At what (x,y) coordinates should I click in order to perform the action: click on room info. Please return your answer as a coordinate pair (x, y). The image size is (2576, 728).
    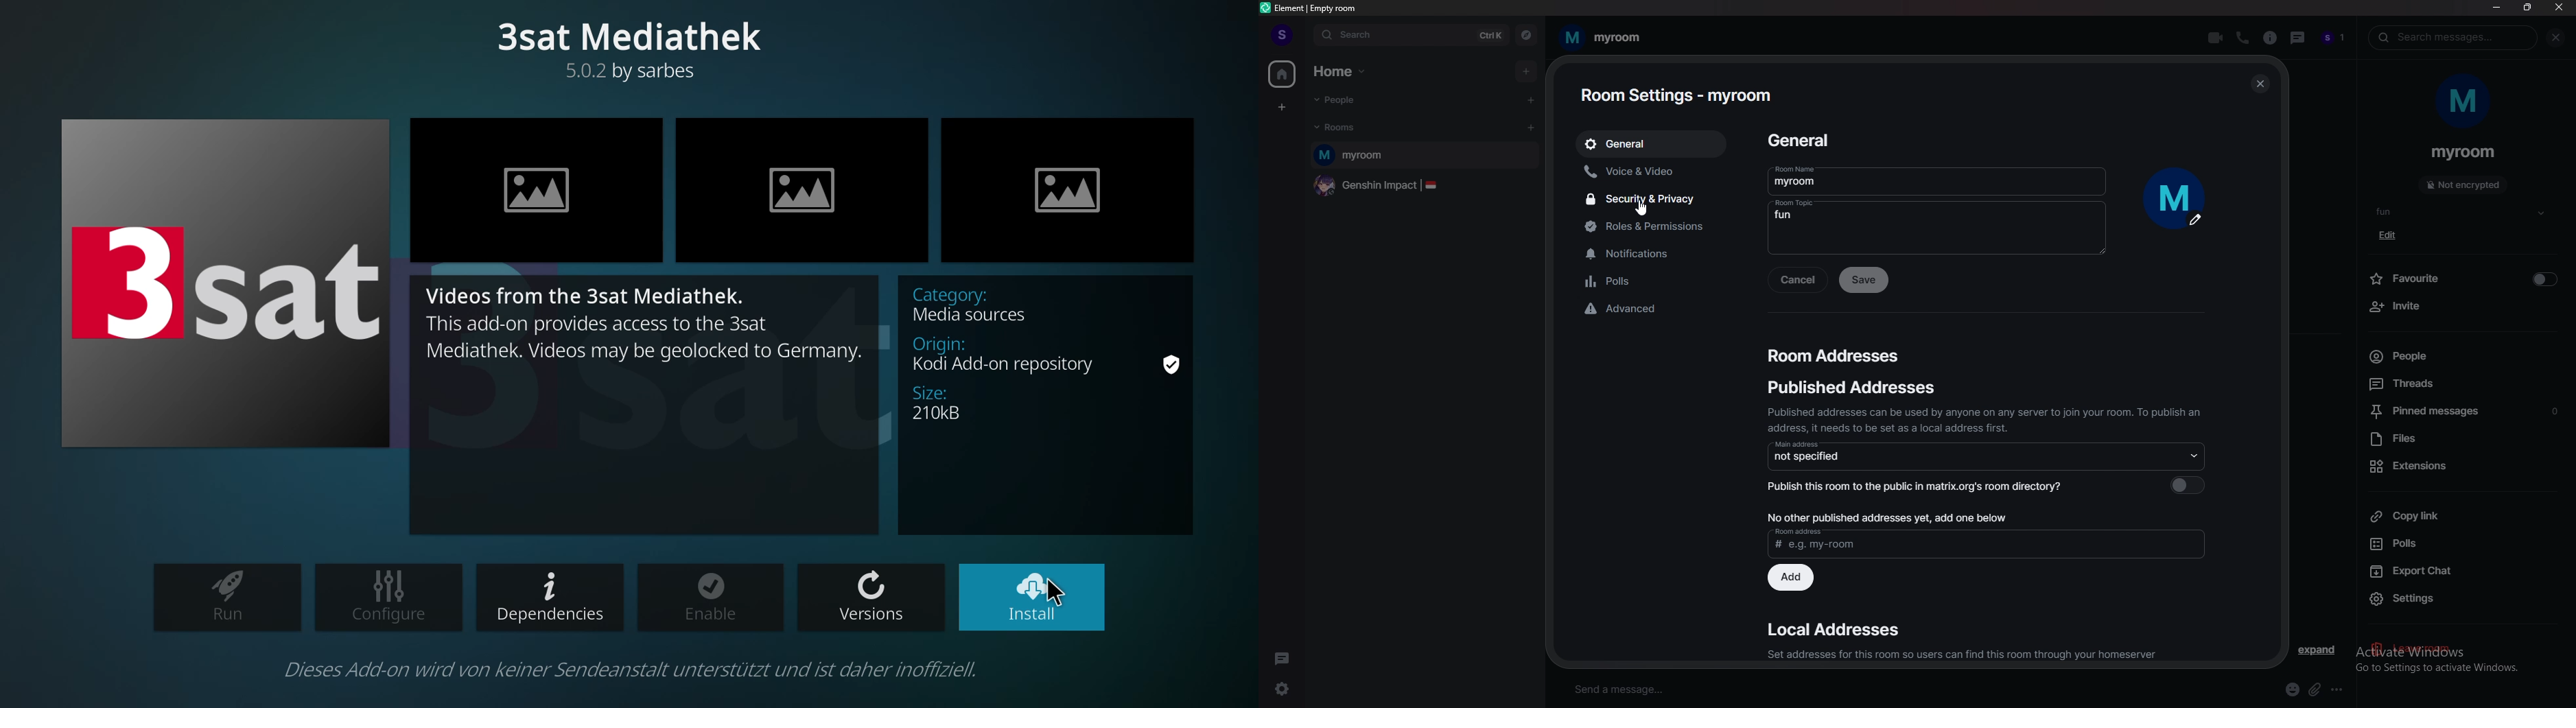
    Looking at the image, I should click on (2270, 38).